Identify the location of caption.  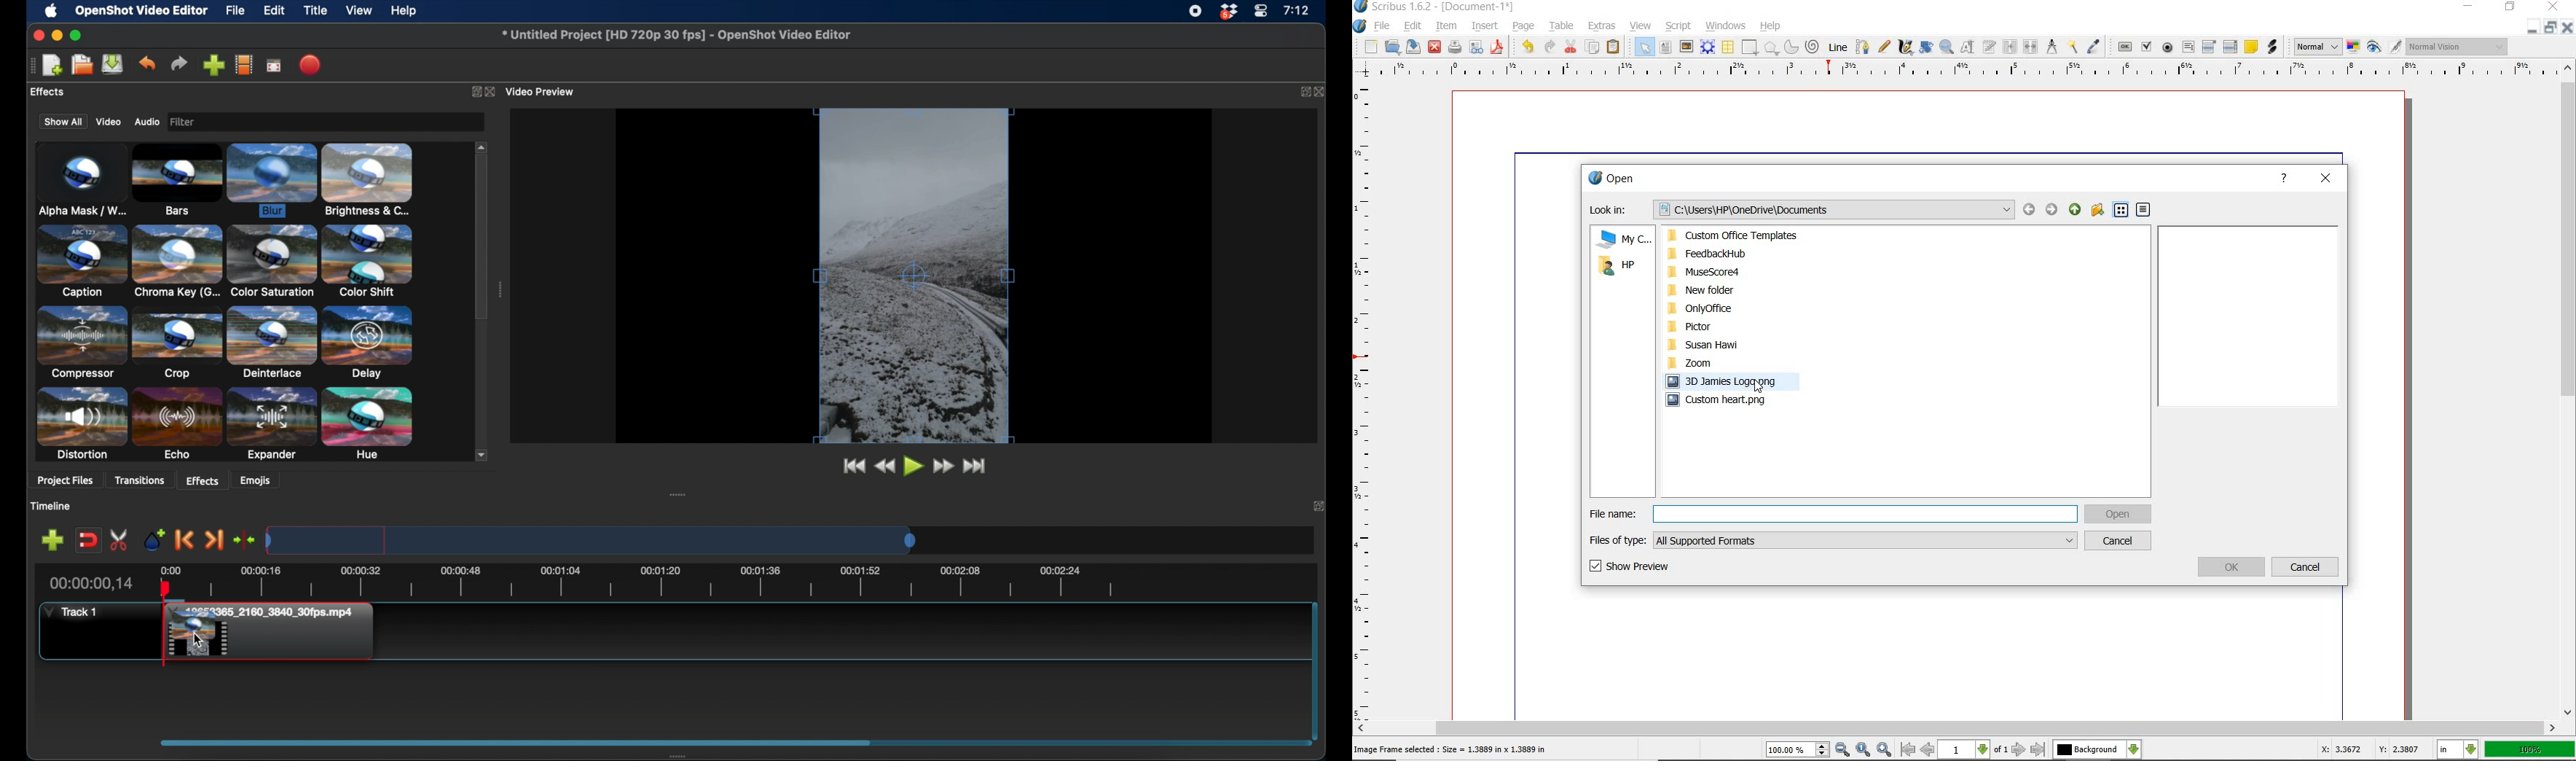
(81, 261).